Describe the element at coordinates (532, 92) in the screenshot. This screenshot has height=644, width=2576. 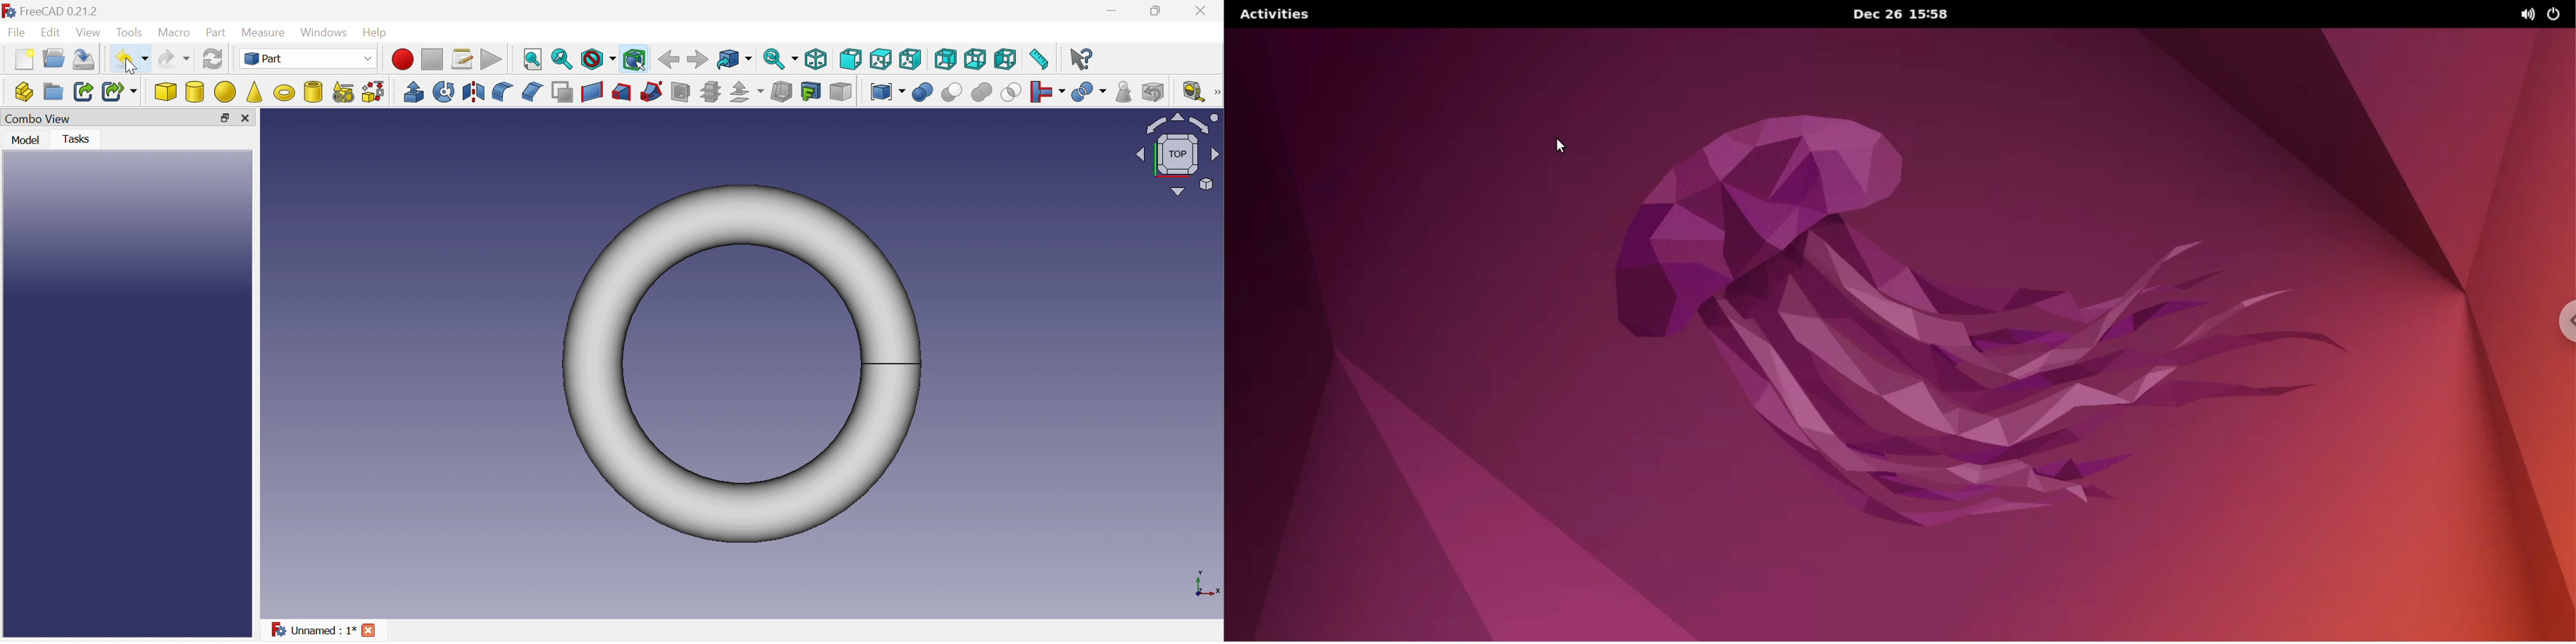
I see `Chamfer...` at that location.